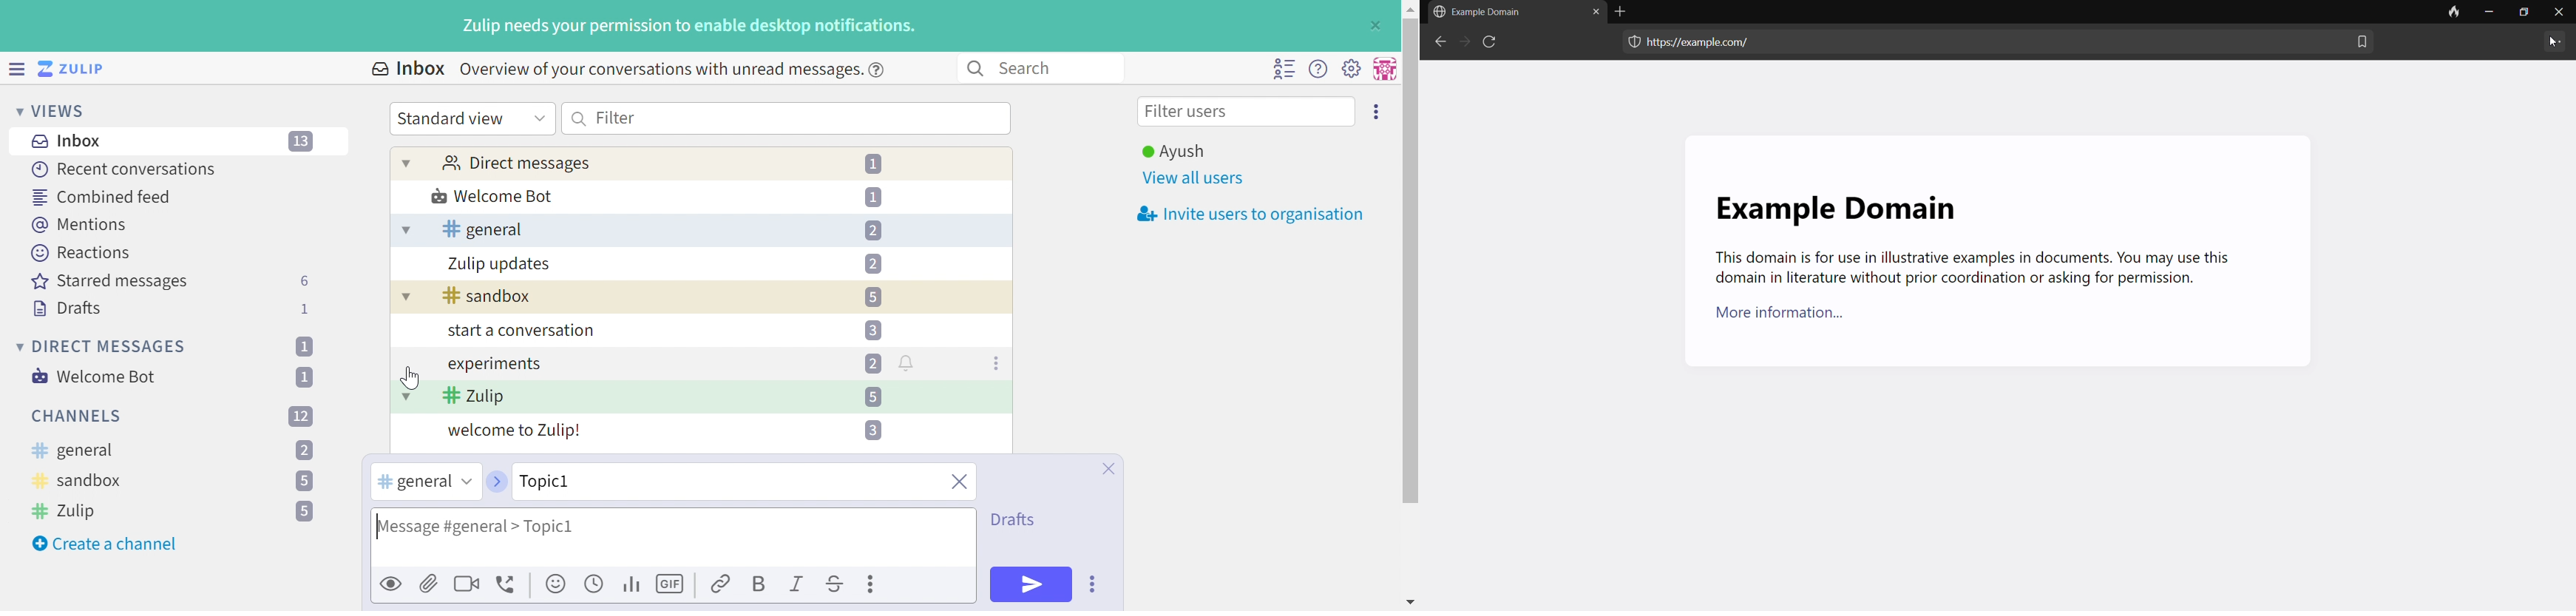  What do you see at coordinates (482, 229) in the screenshot?
I see `general` at bounding box center [482, 229].